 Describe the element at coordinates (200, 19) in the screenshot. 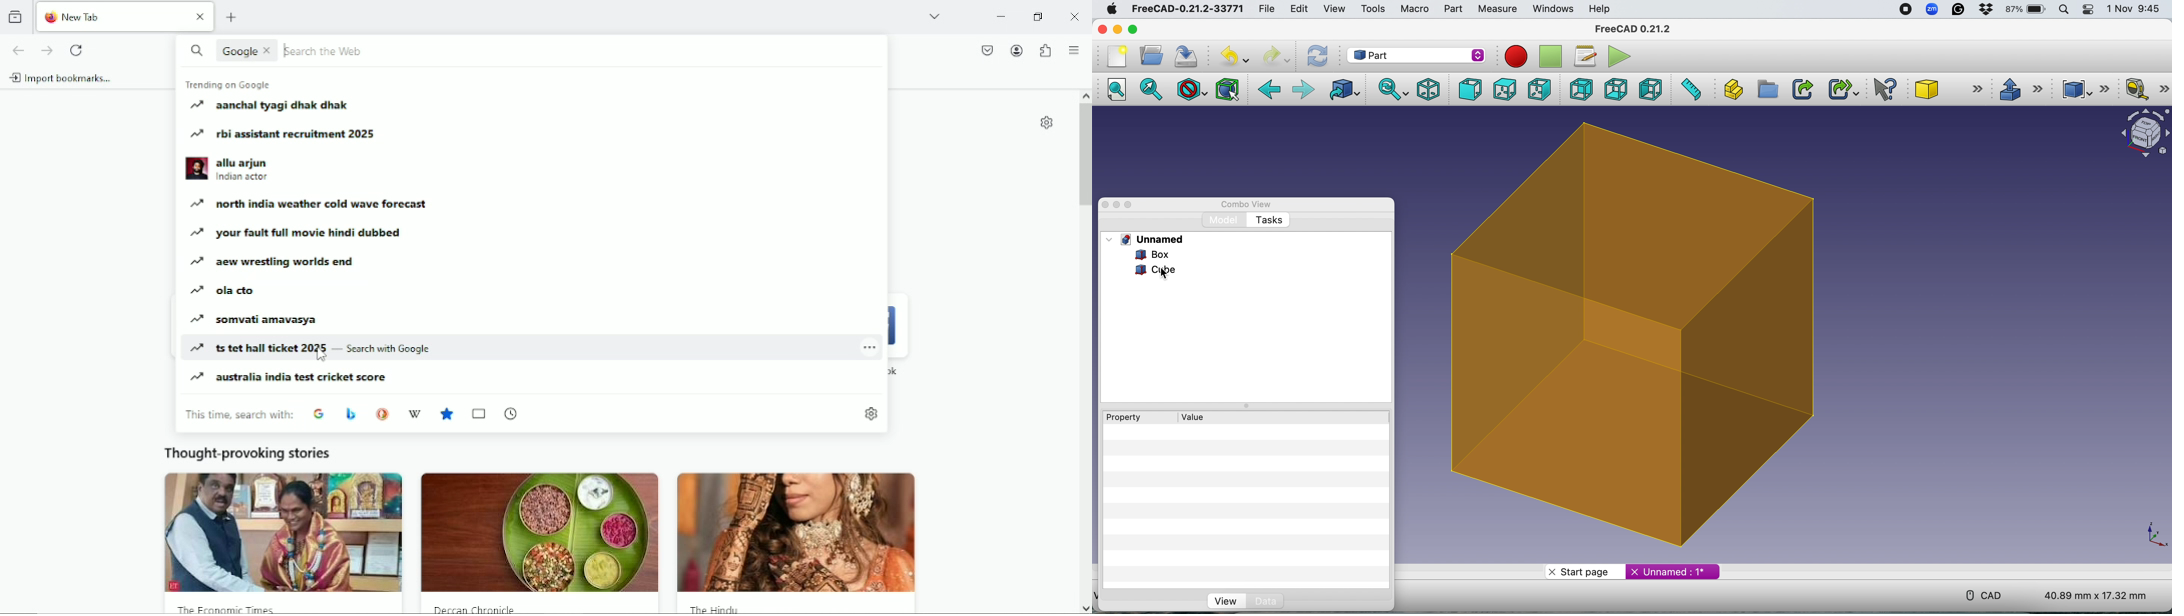

I see `close` at that location.